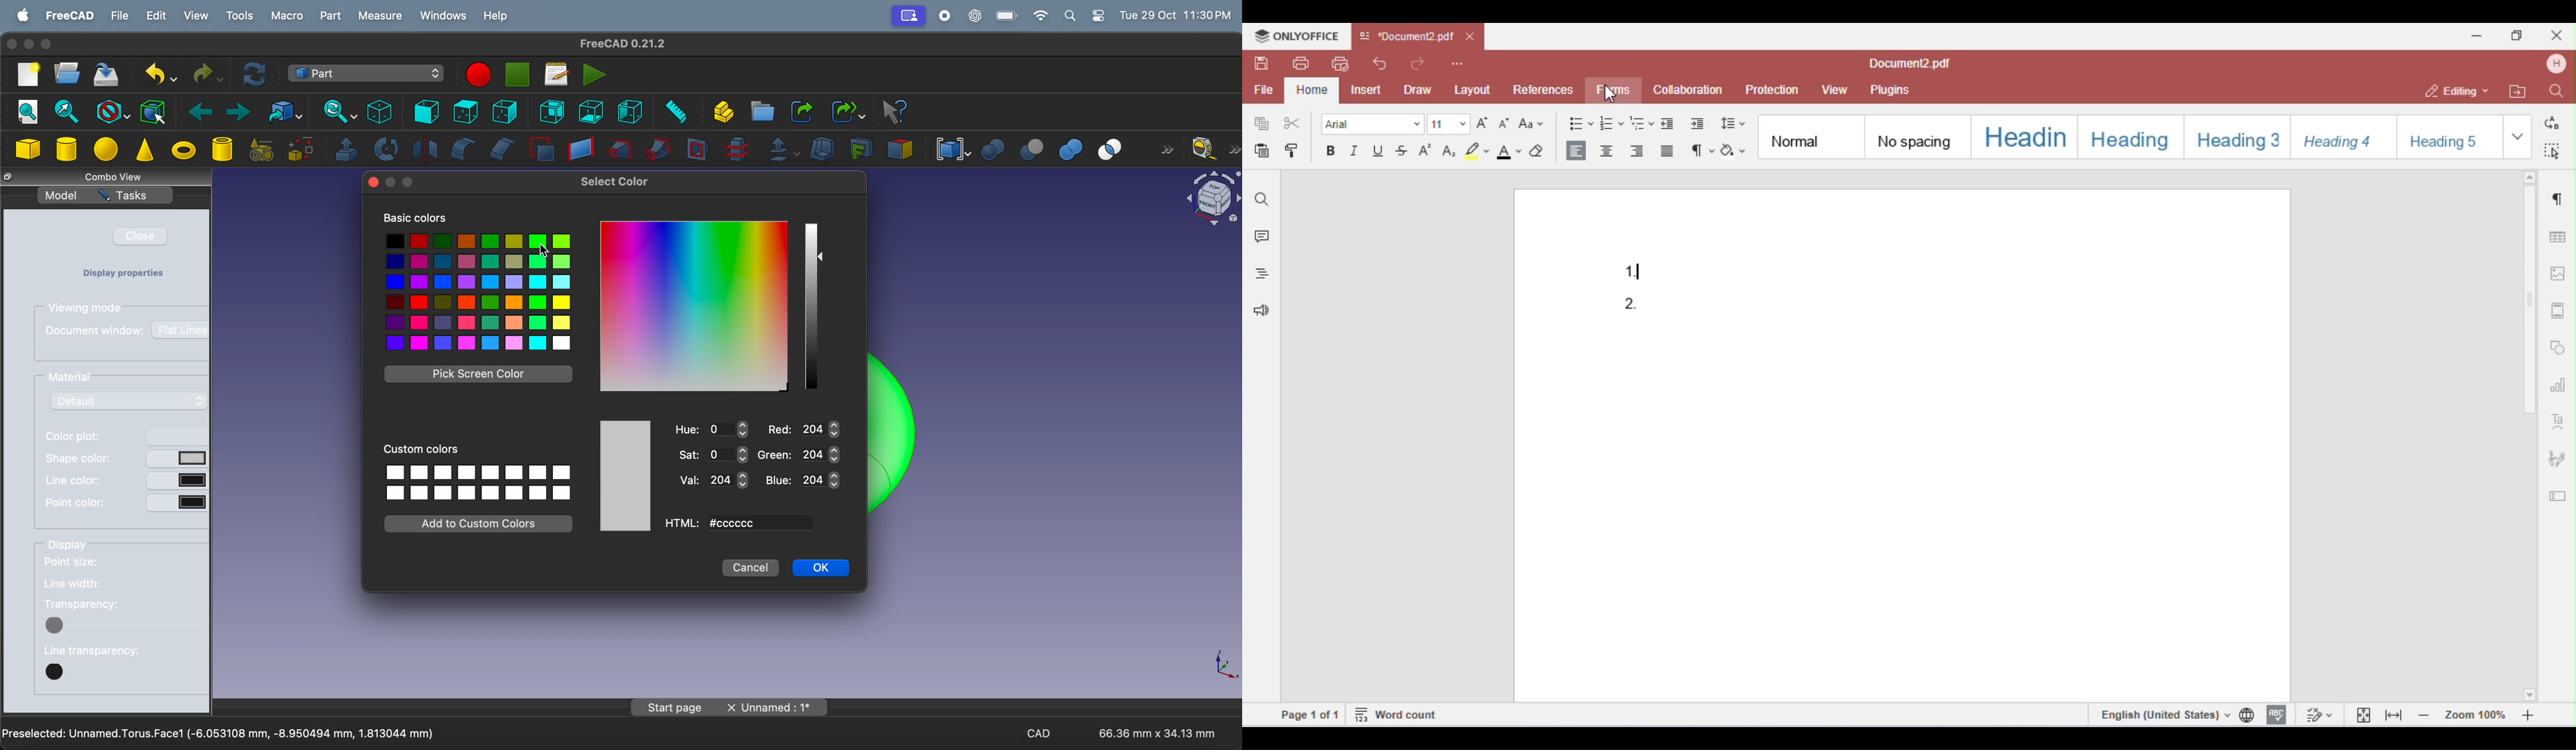 This screenshot has width=2576, height=756. What do you see at coordinates (178, 481) in the screenshot?
I see `button` at bounding box center [178, 481].